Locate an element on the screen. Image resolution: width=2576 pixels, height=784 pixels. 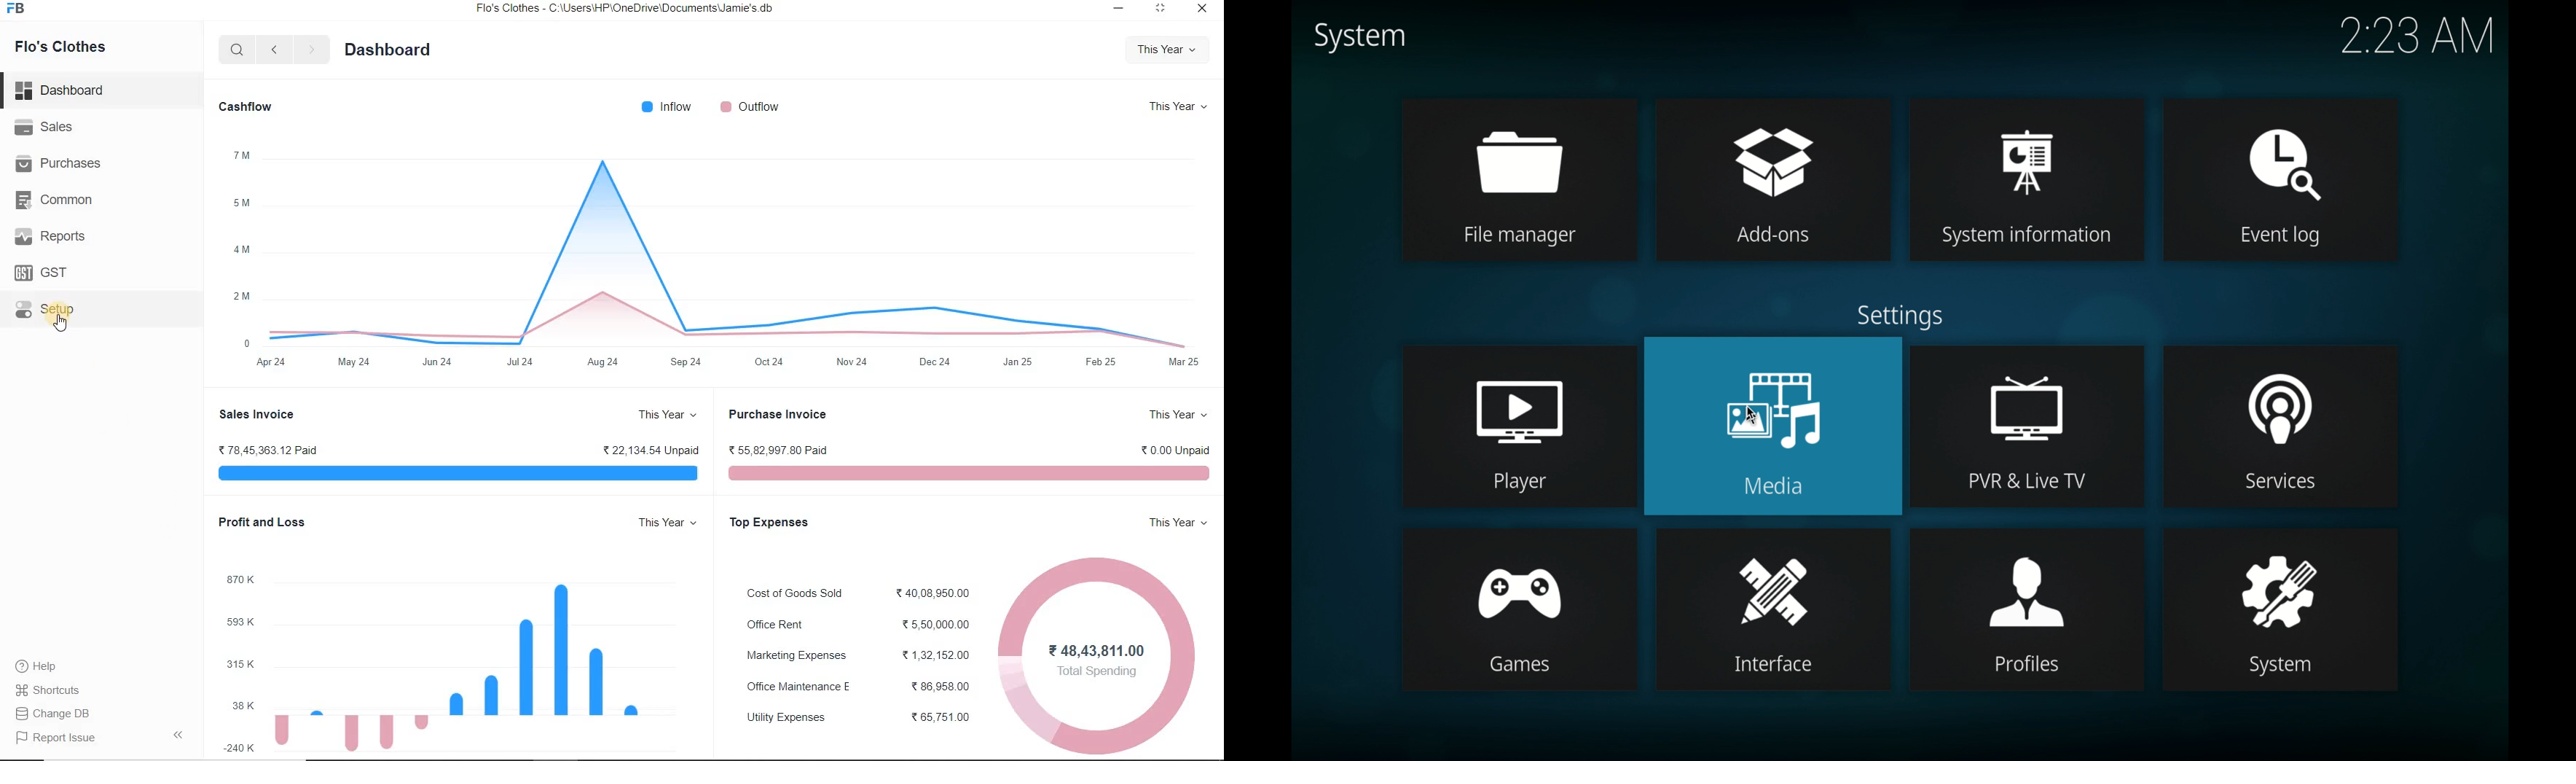
Flo's Clothes - C:\Users\HP\OneDrive\Documents\Jamie's db is located at coordinates (624, 8).